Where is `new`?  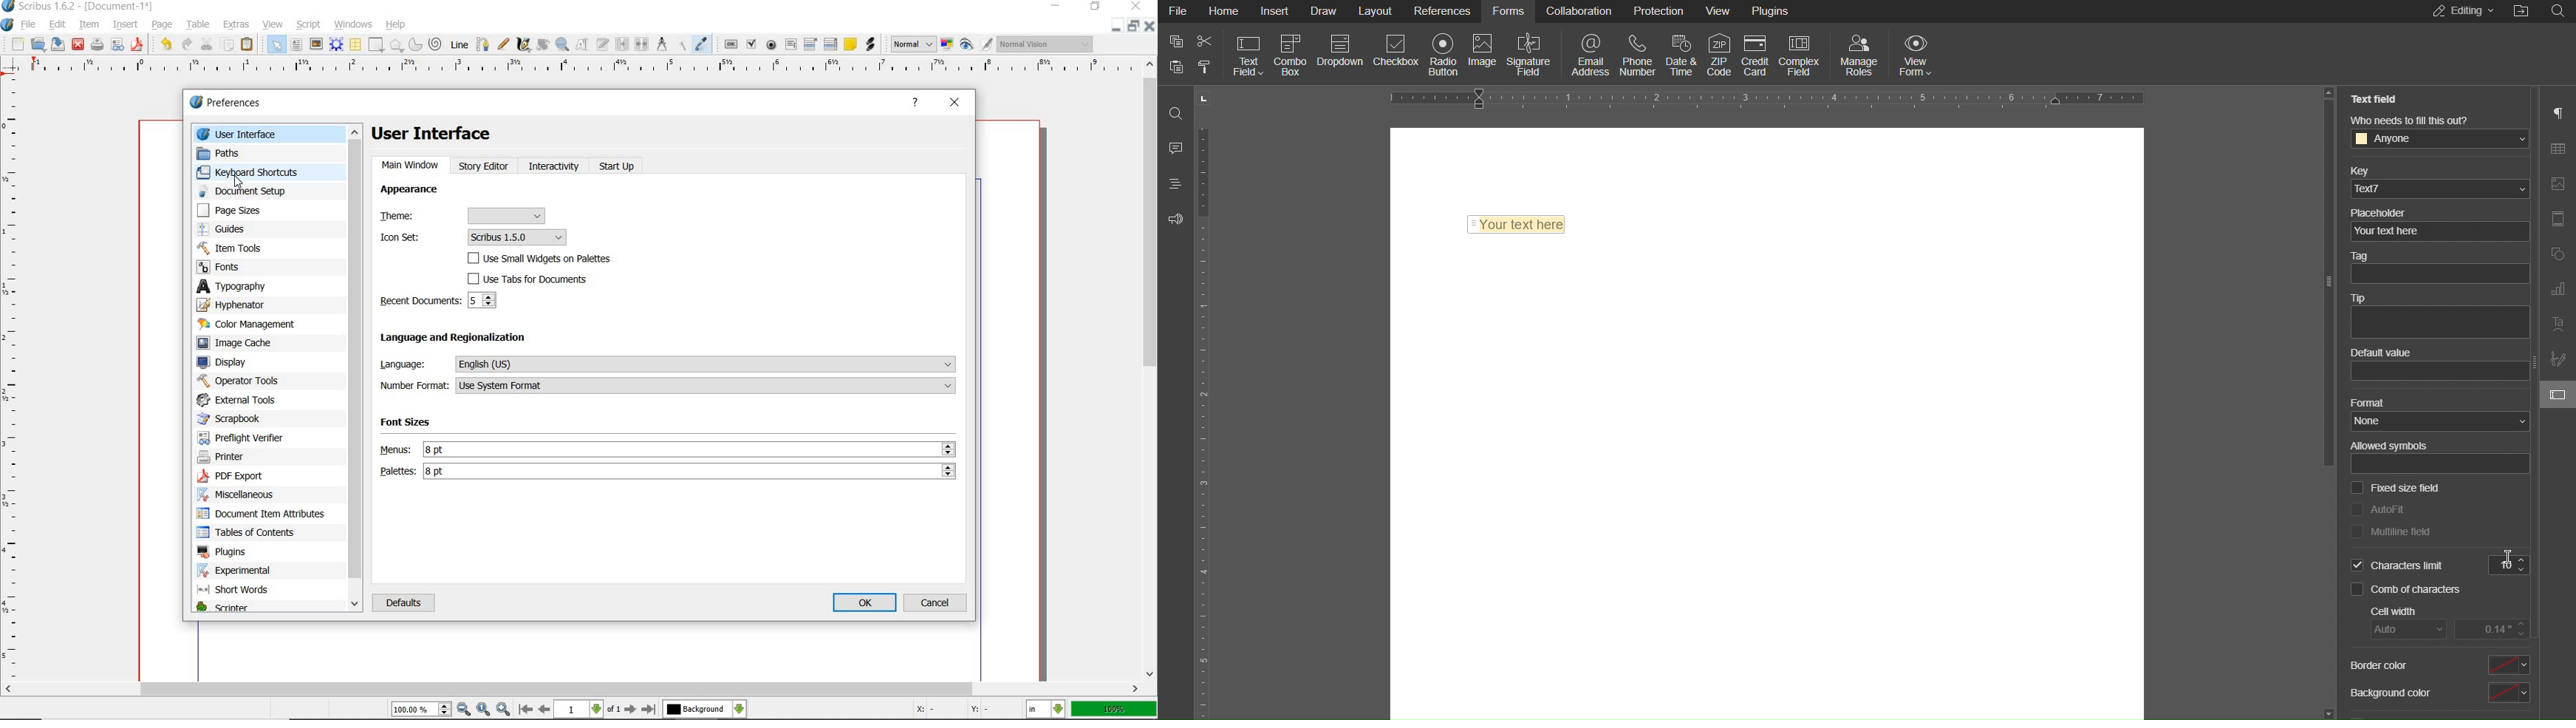 new is located at coordinates (17, 45).